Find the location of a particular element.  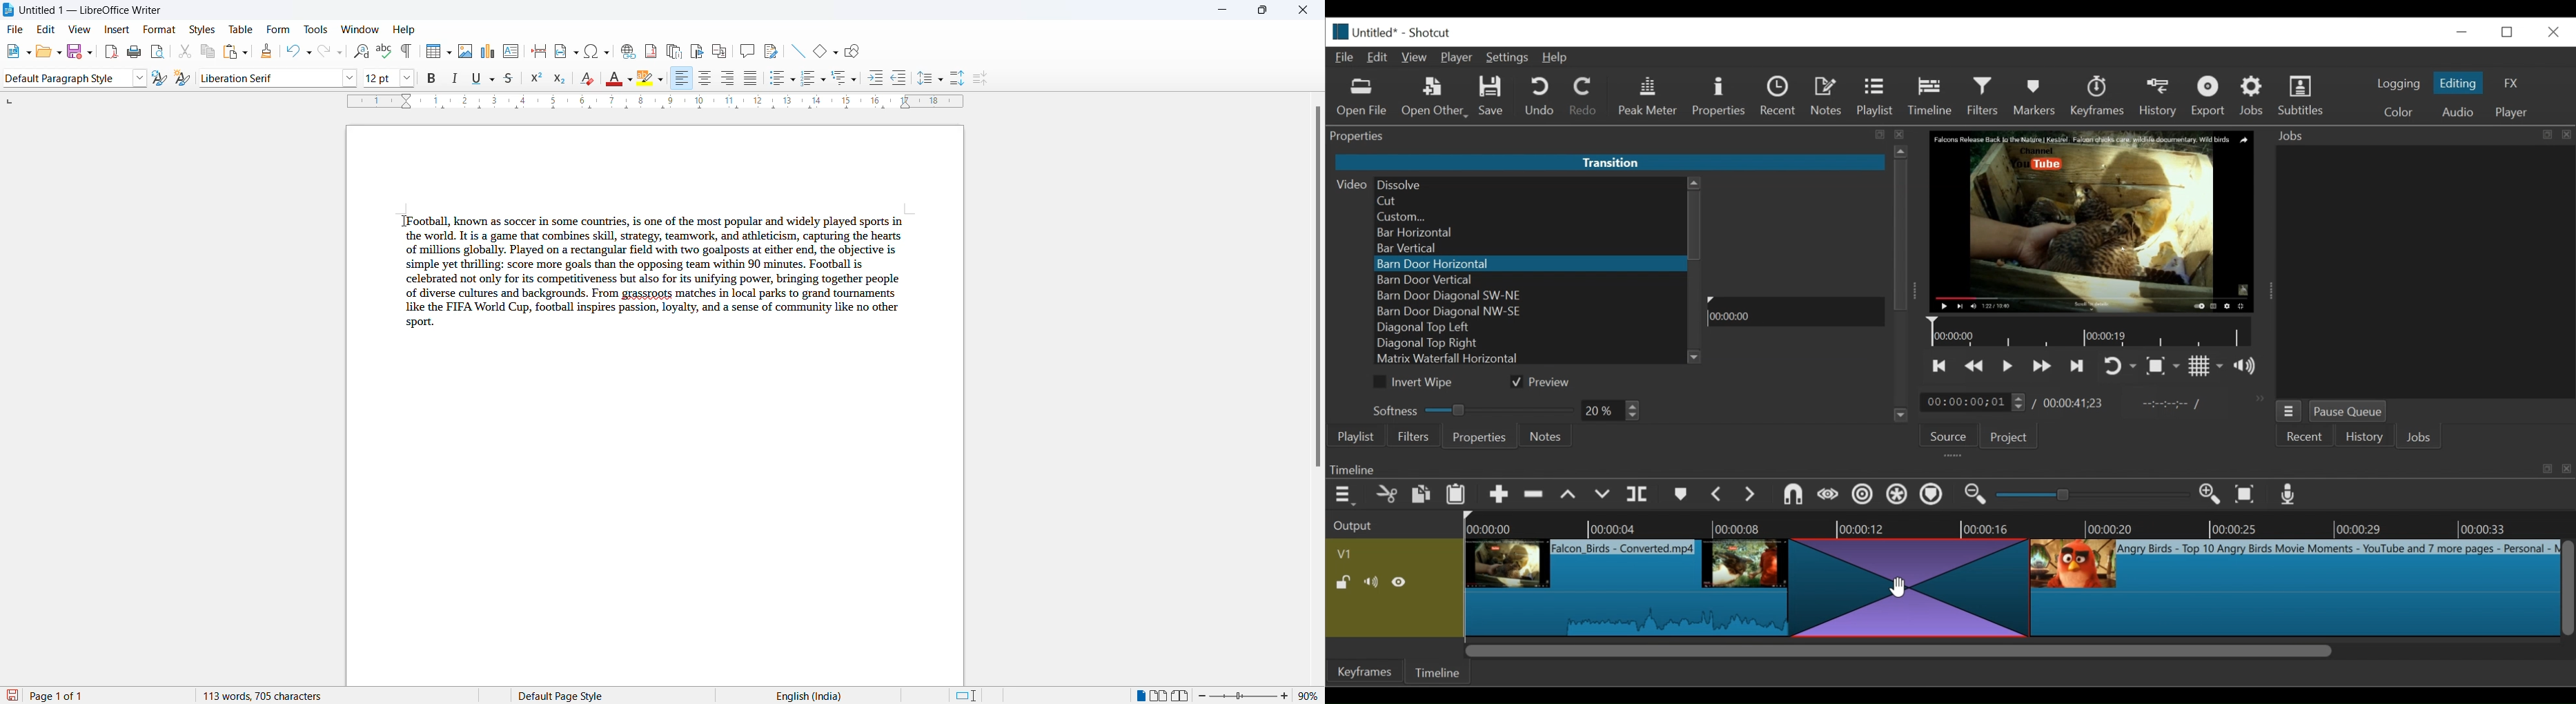

close is located at coordinates (1305, 11).